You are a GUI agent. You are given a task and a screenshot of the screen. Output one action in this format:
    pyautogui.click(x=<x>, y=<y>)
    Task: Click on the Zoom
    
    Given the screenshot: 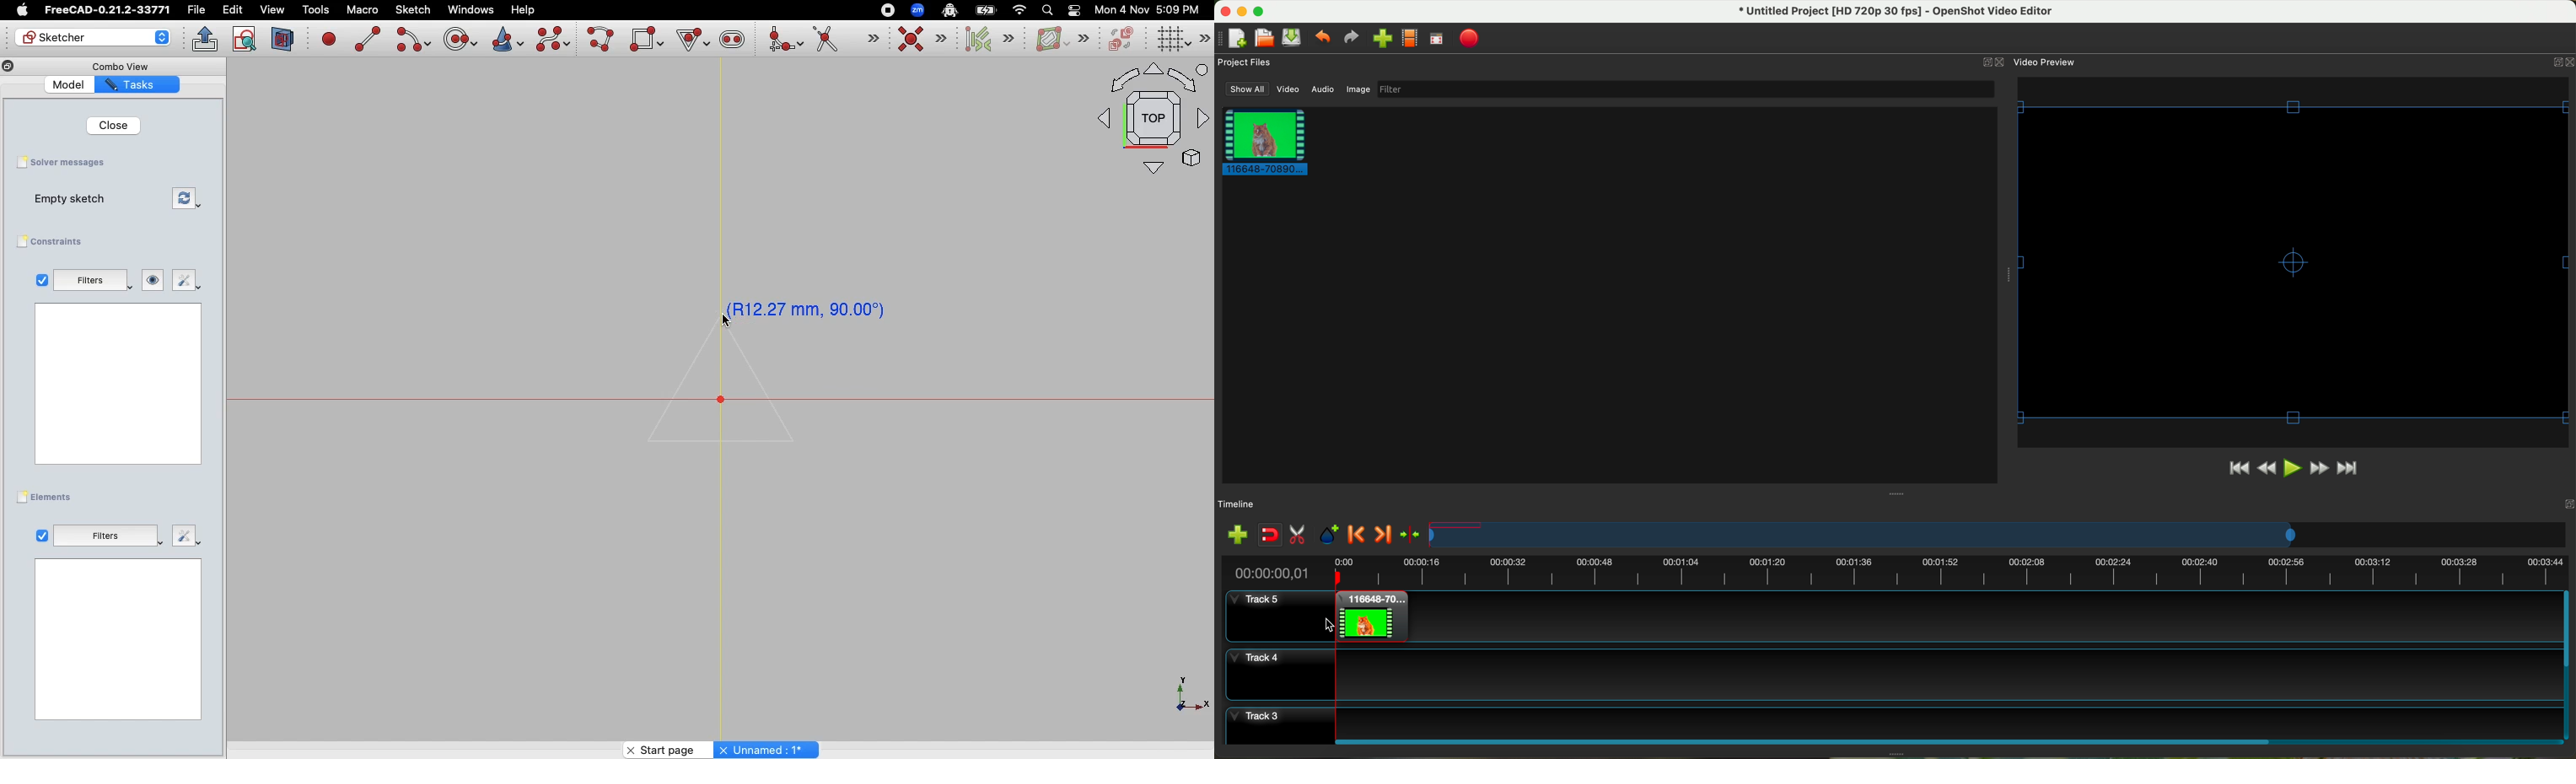 What is the action you would take?
    pyautogui.click(x=918, y=10)
    